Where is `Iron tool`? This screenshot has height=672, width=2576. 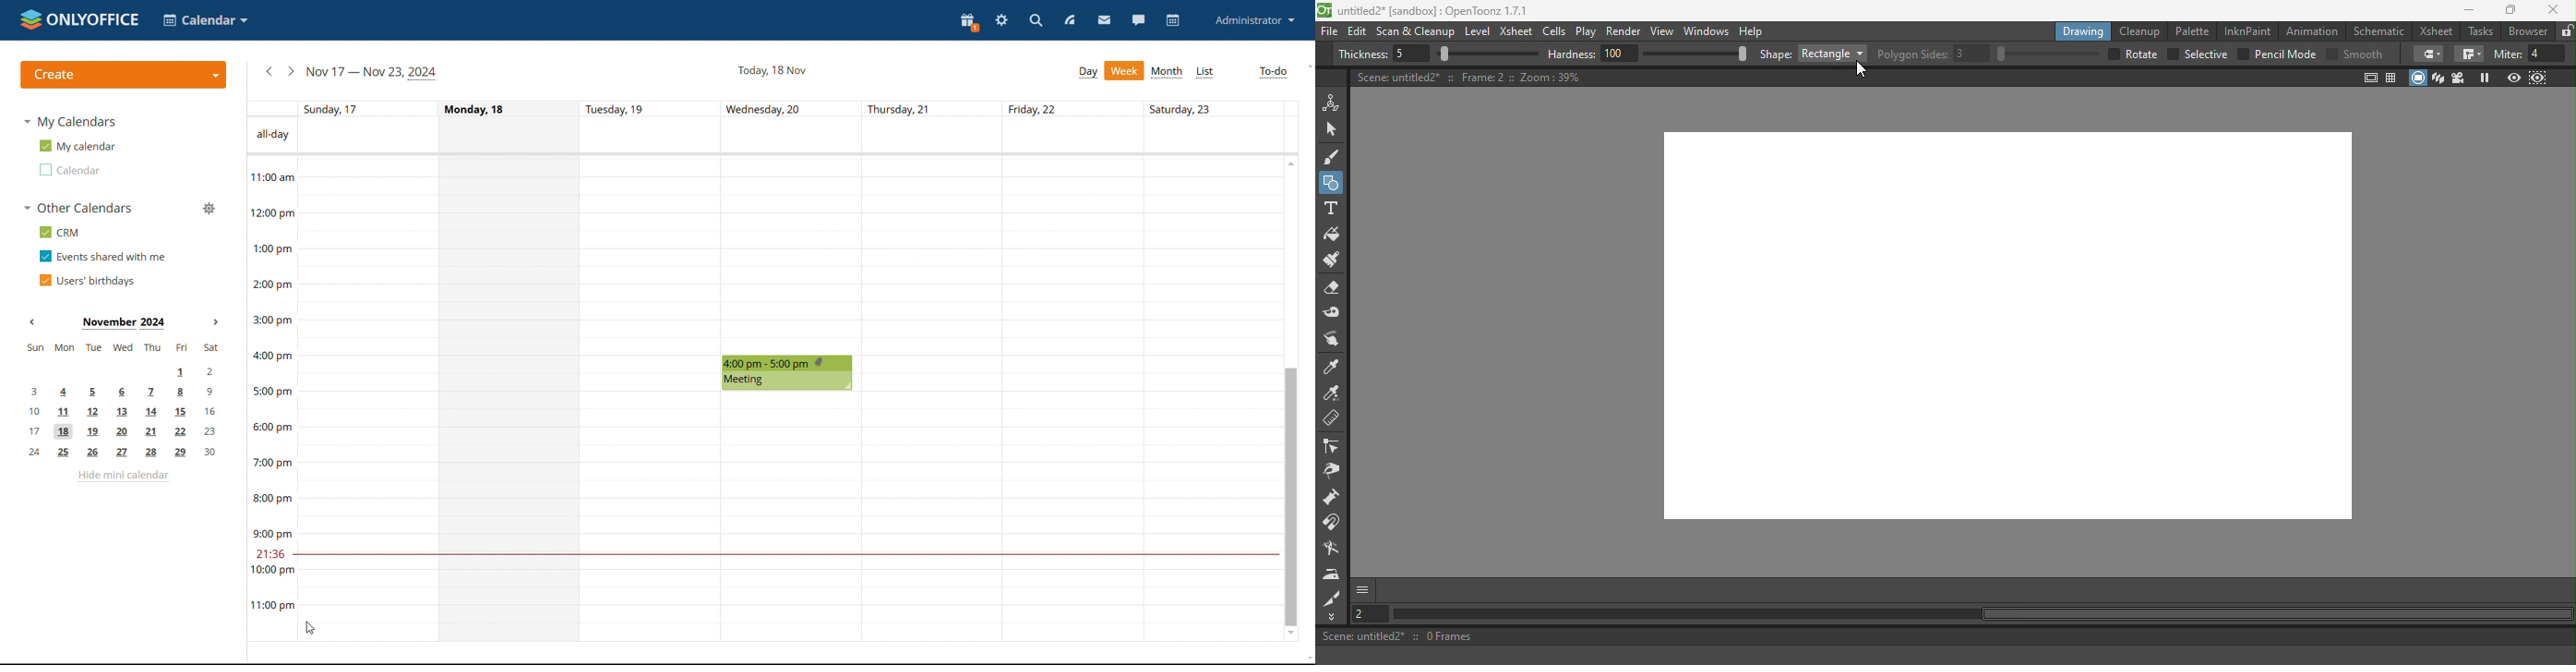
Iron tool is located at coordinates (1332, 574).